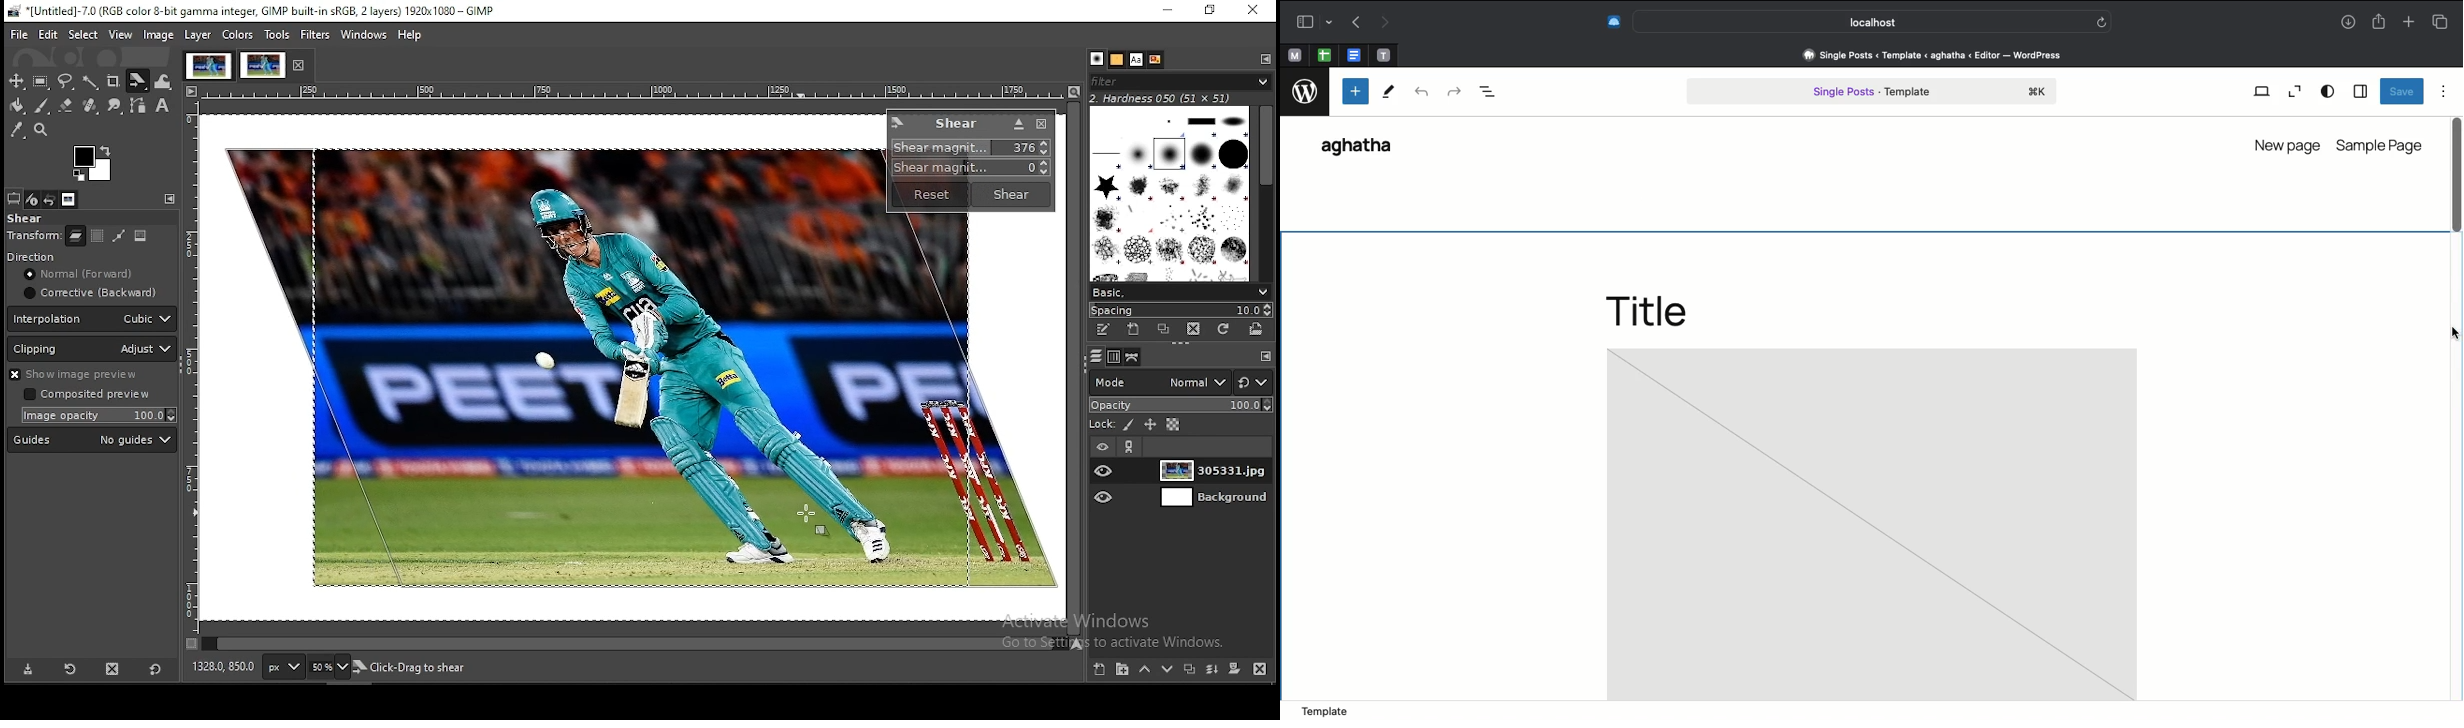 This screenshot has height=728, width=2464. I want to click on patterns, so click(1095, 58).